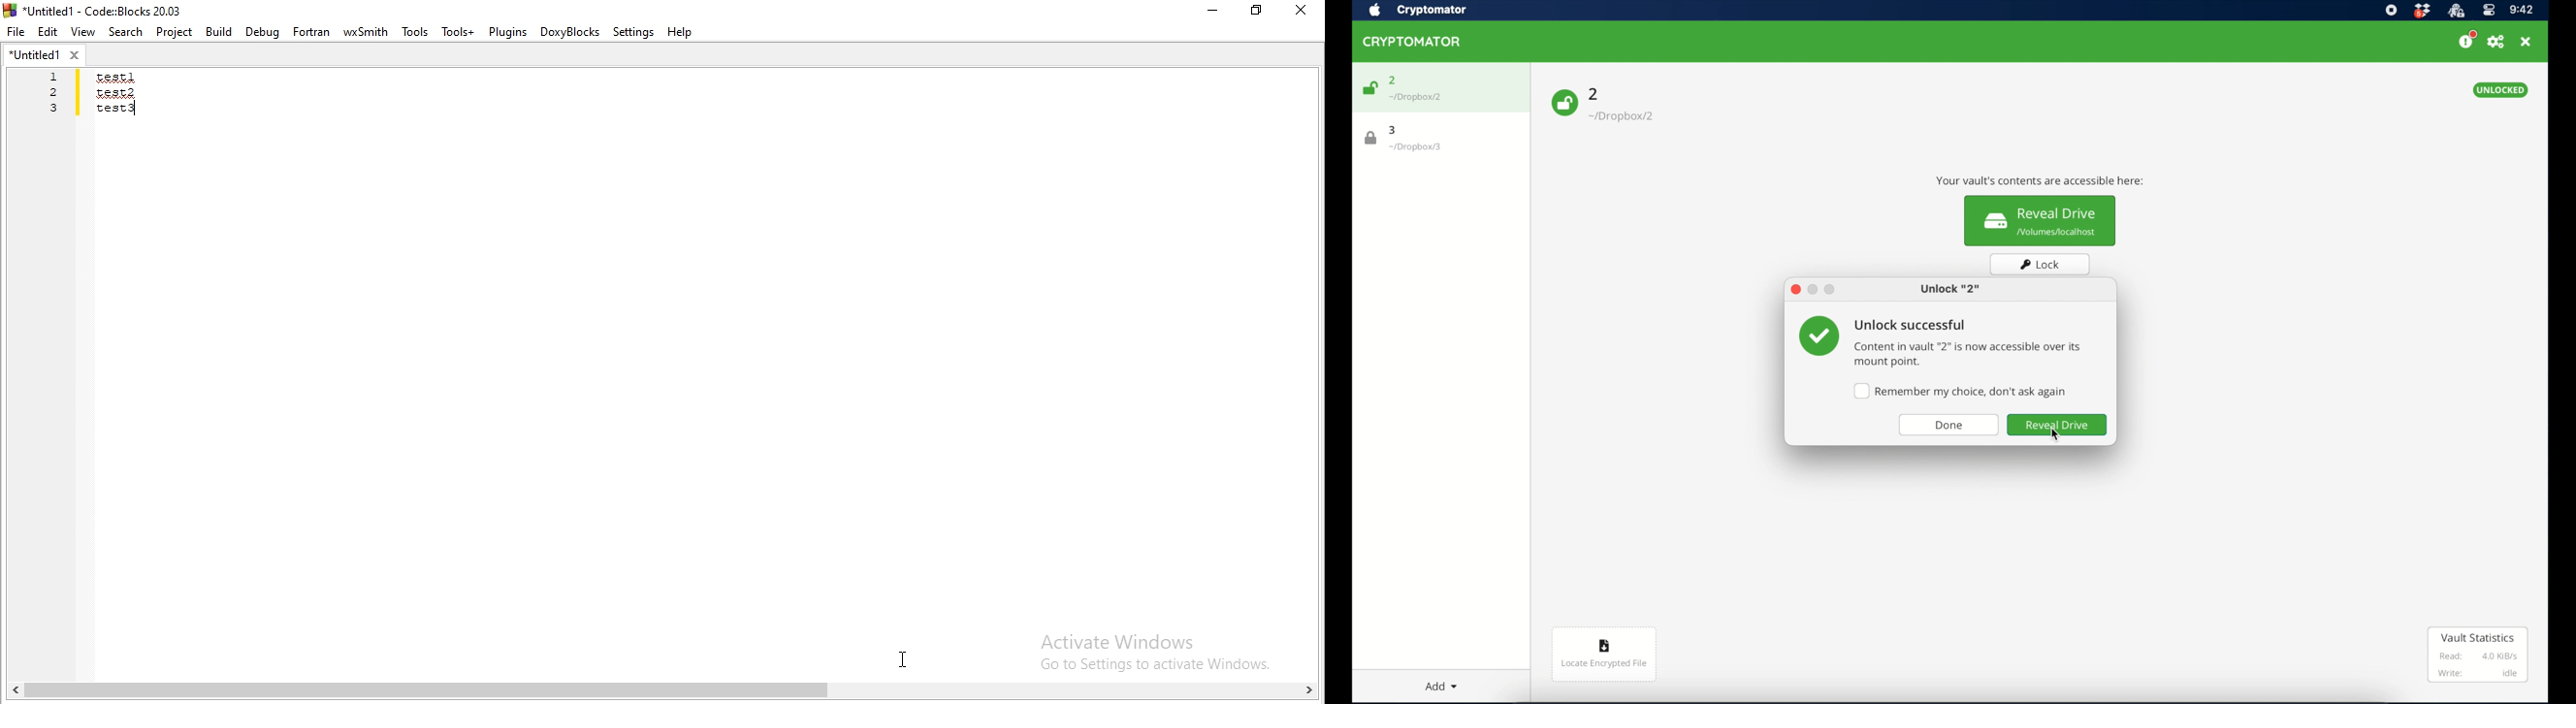 The height and width of the screenshot is (728, 2576). I want to click on location, so click(1415, 147).